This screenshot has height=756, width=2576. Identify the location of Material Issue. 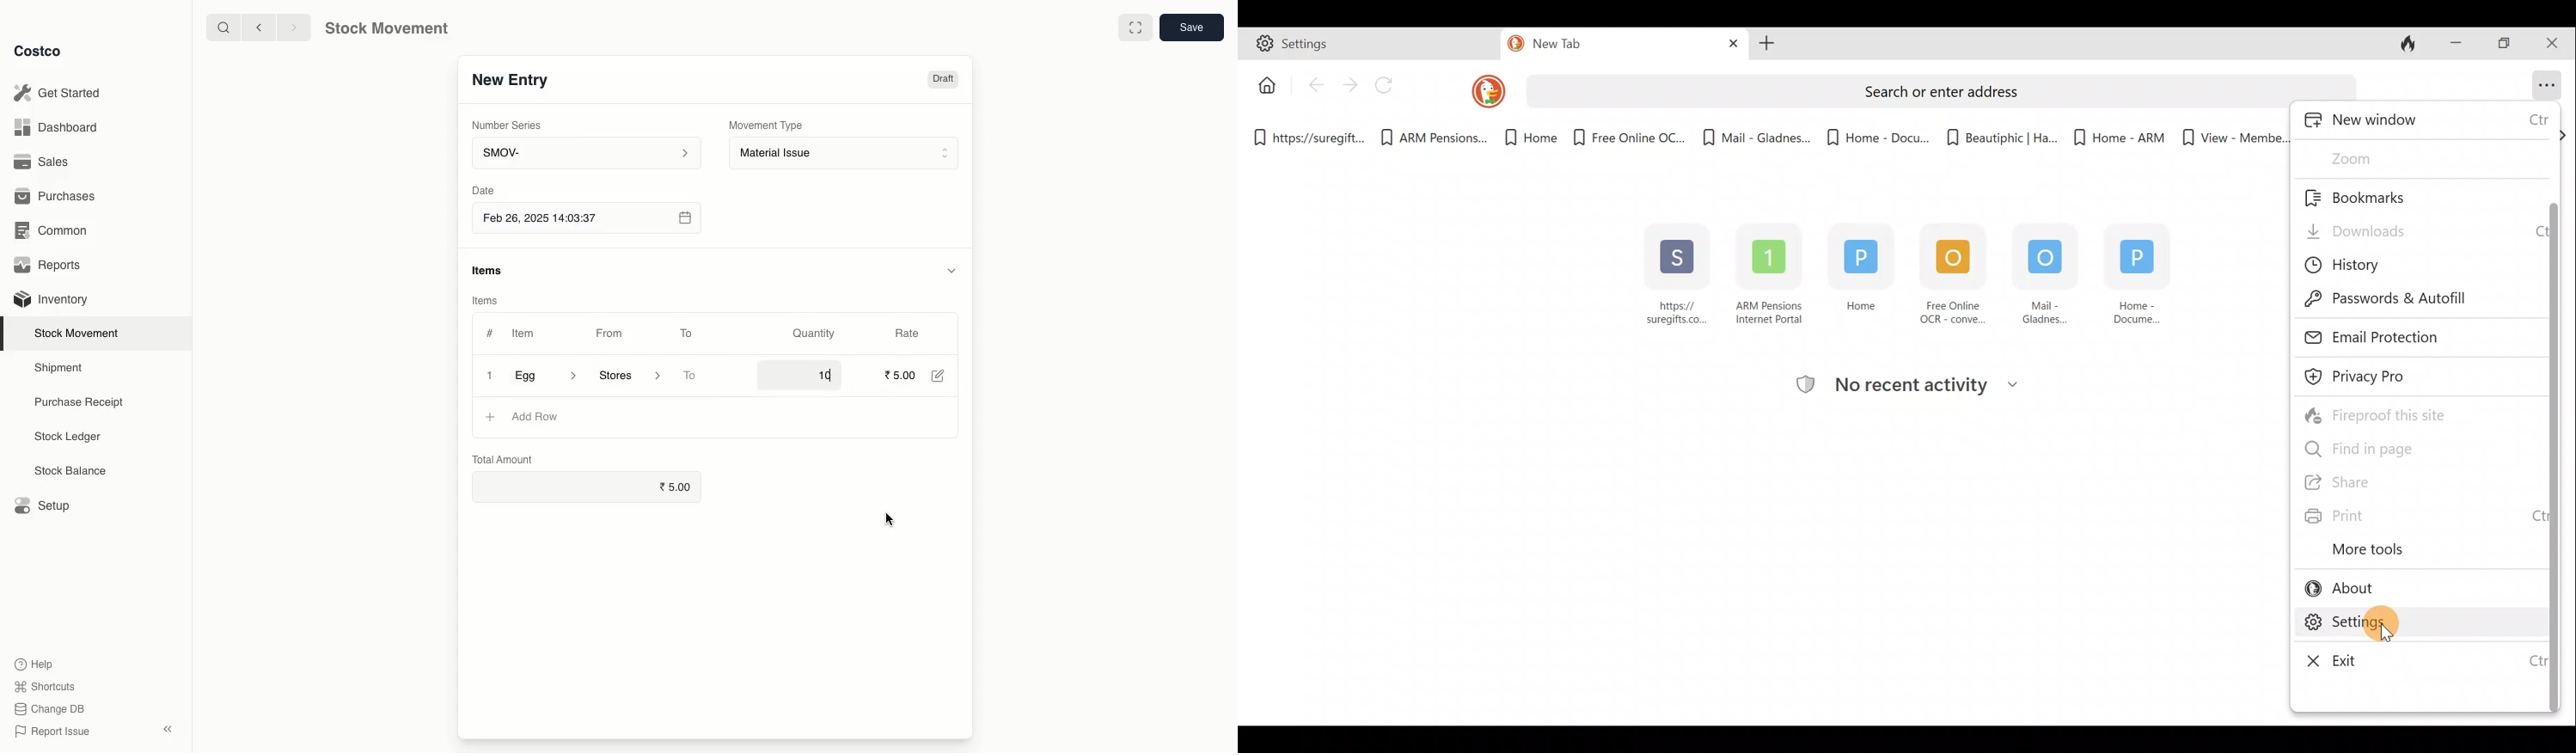
(846, 154).